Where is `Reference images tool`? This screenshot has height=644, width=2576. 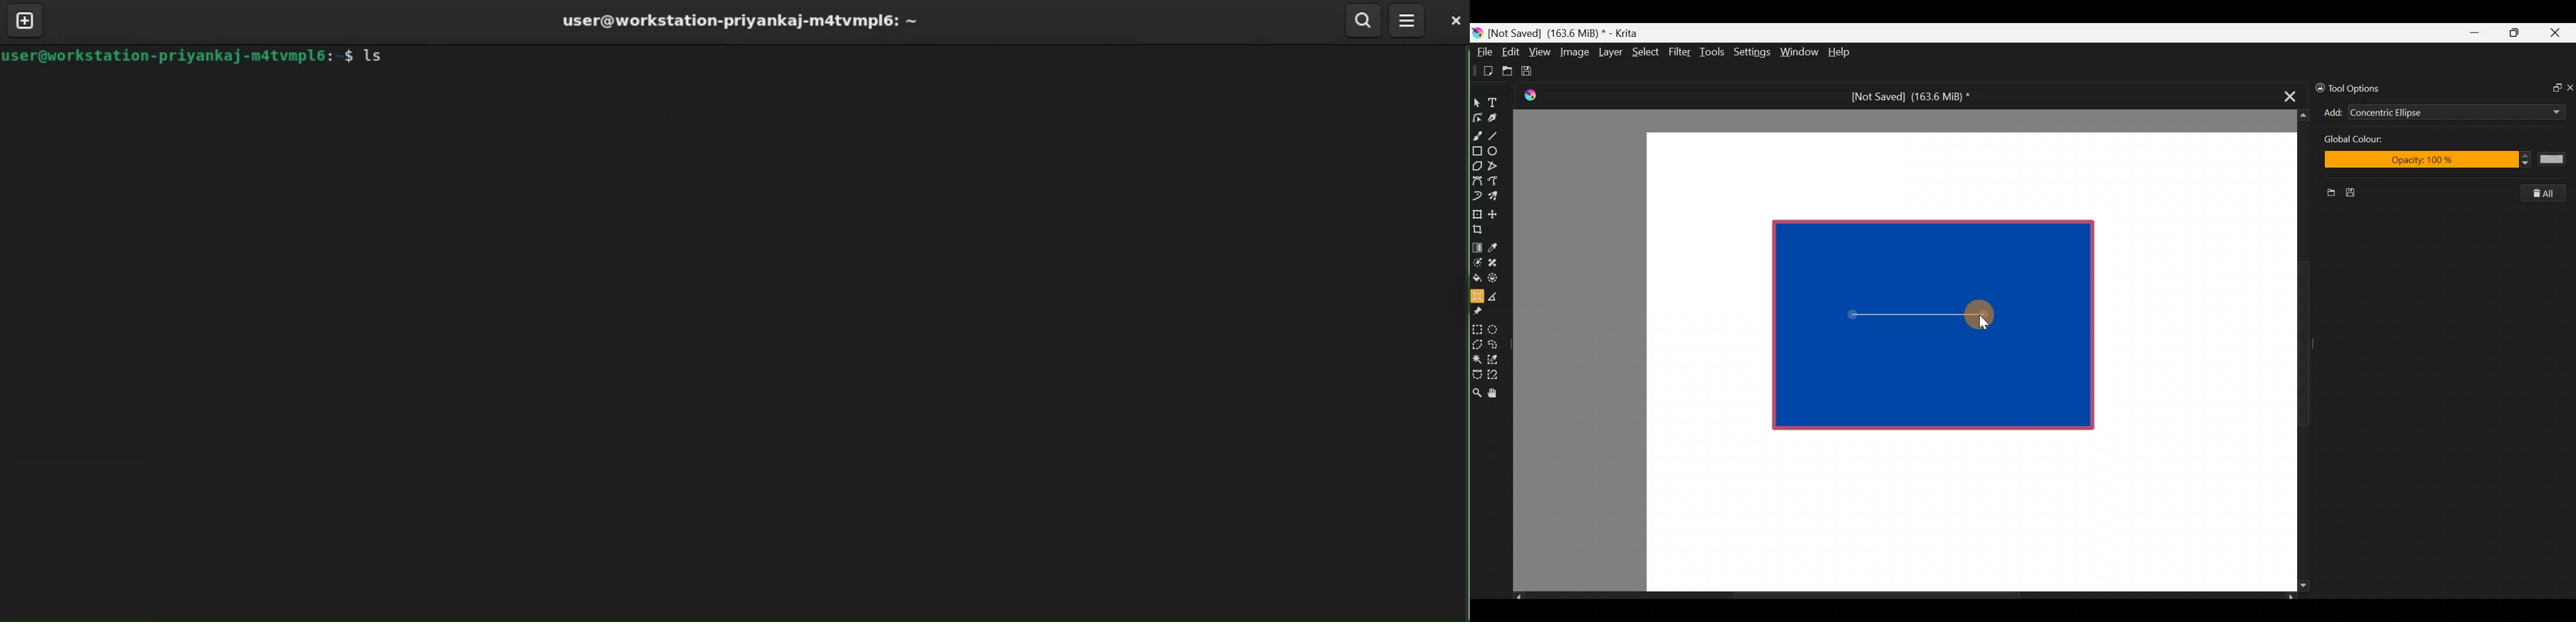 Reference images tool is located at coordinates (1481, 310).